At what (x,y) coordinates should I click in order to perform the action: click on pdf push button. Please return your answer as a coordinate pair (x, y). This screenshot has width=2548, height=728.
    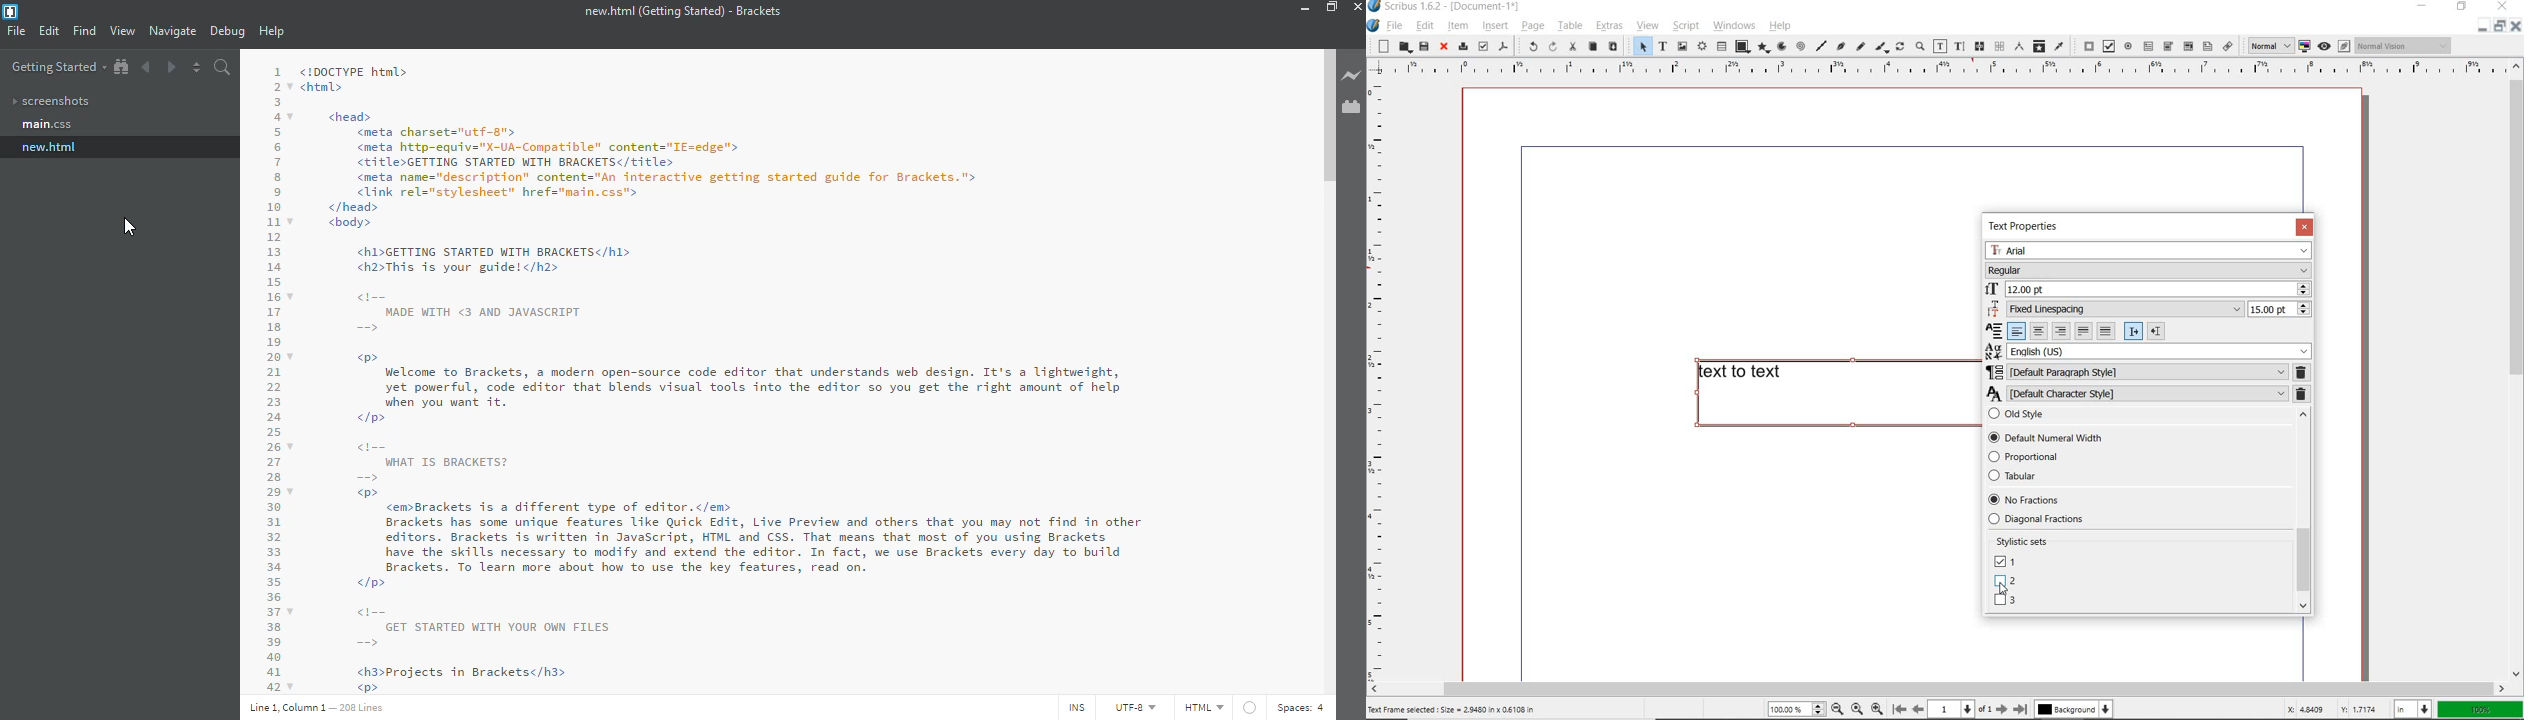
    Looking at the image, I should click on (2086, 46).